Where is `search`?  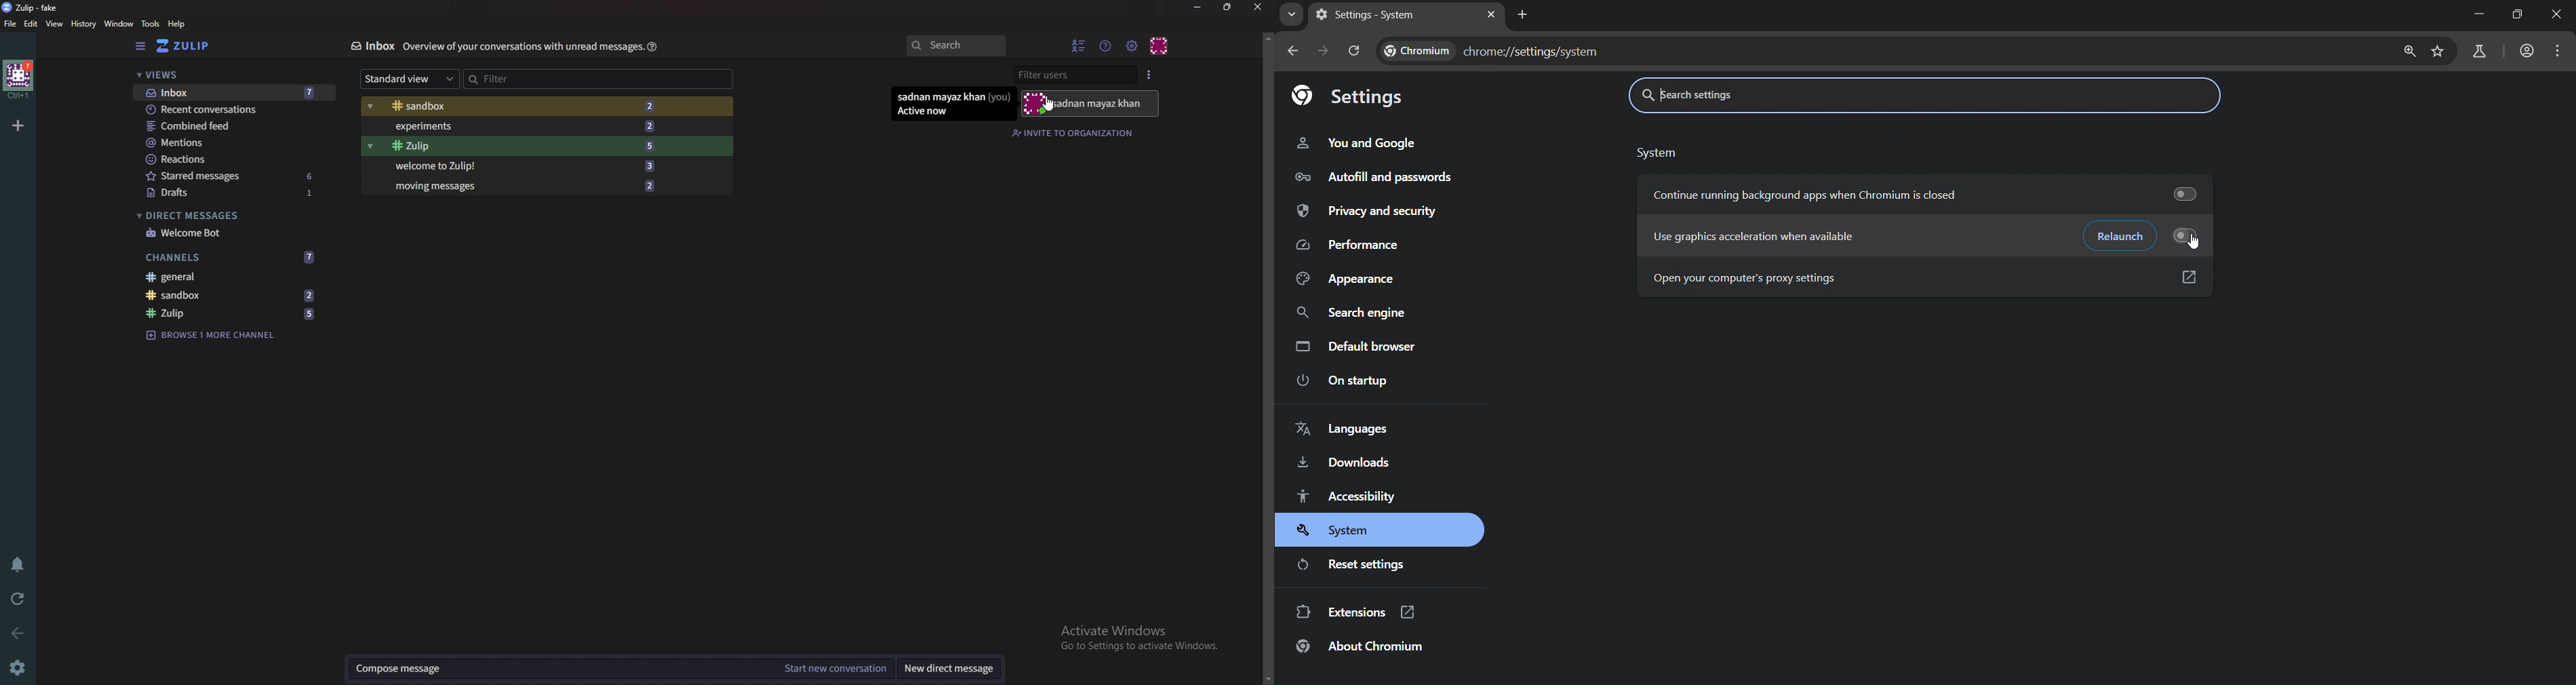
search is located at coordinates (957, 46).